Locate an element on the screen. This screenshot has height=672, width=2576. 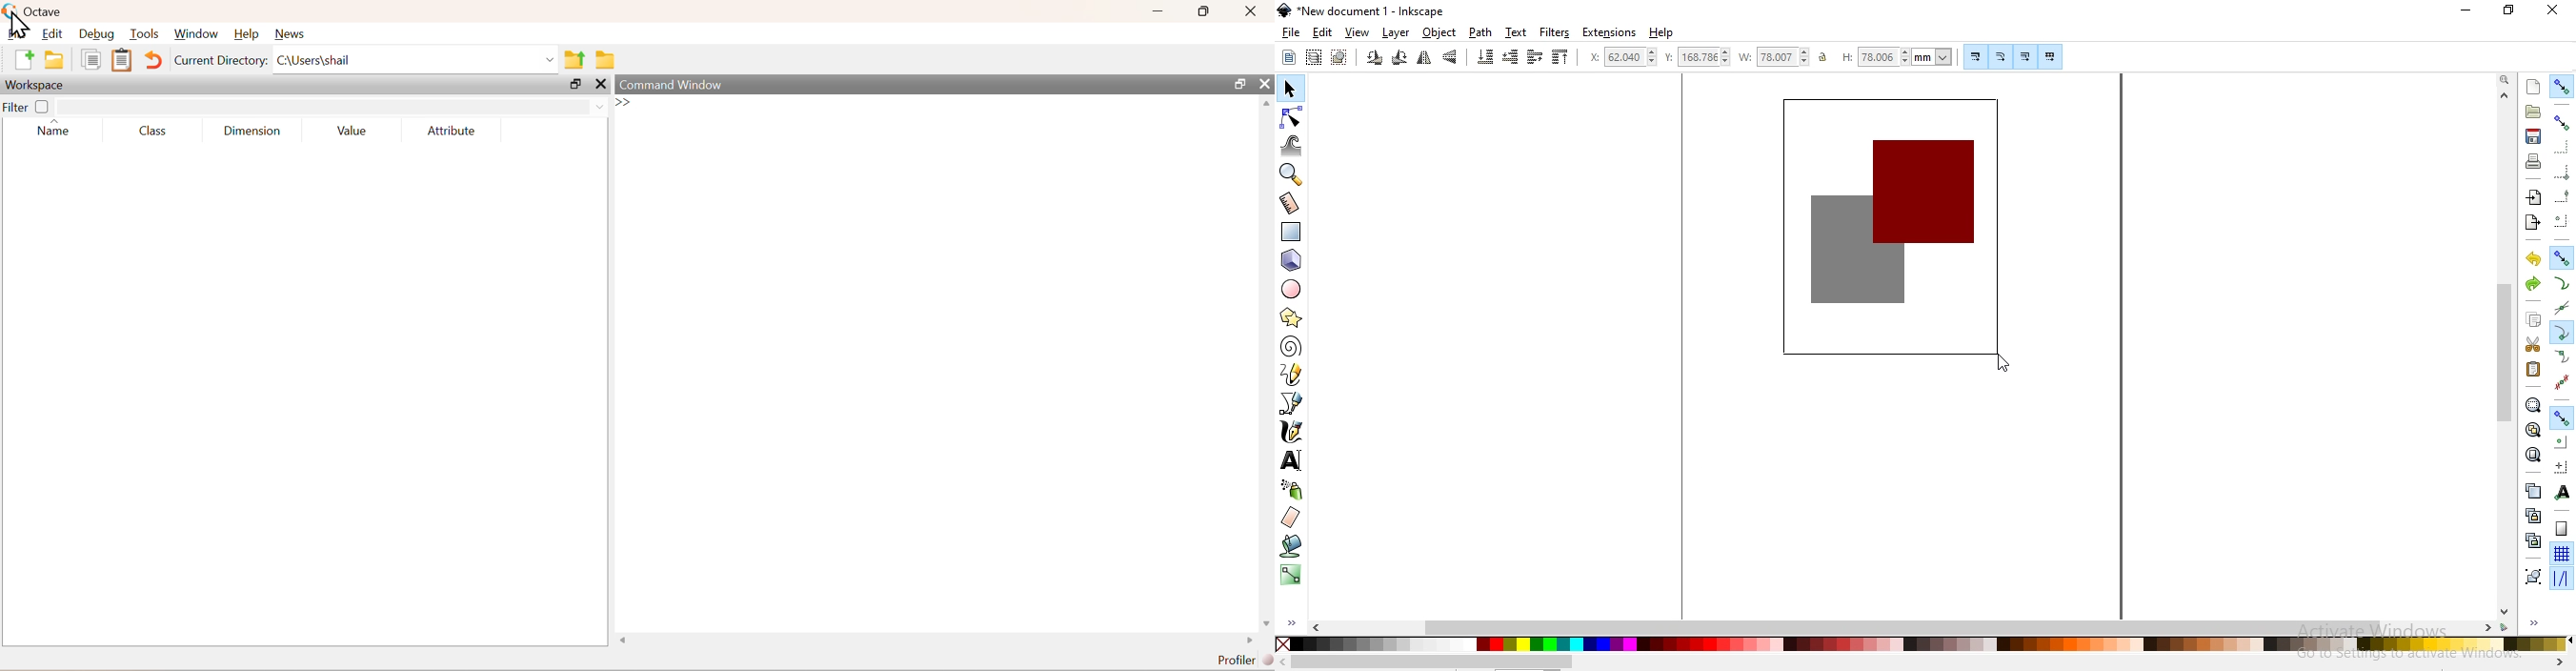
path is located at coordinates (1481, 32).